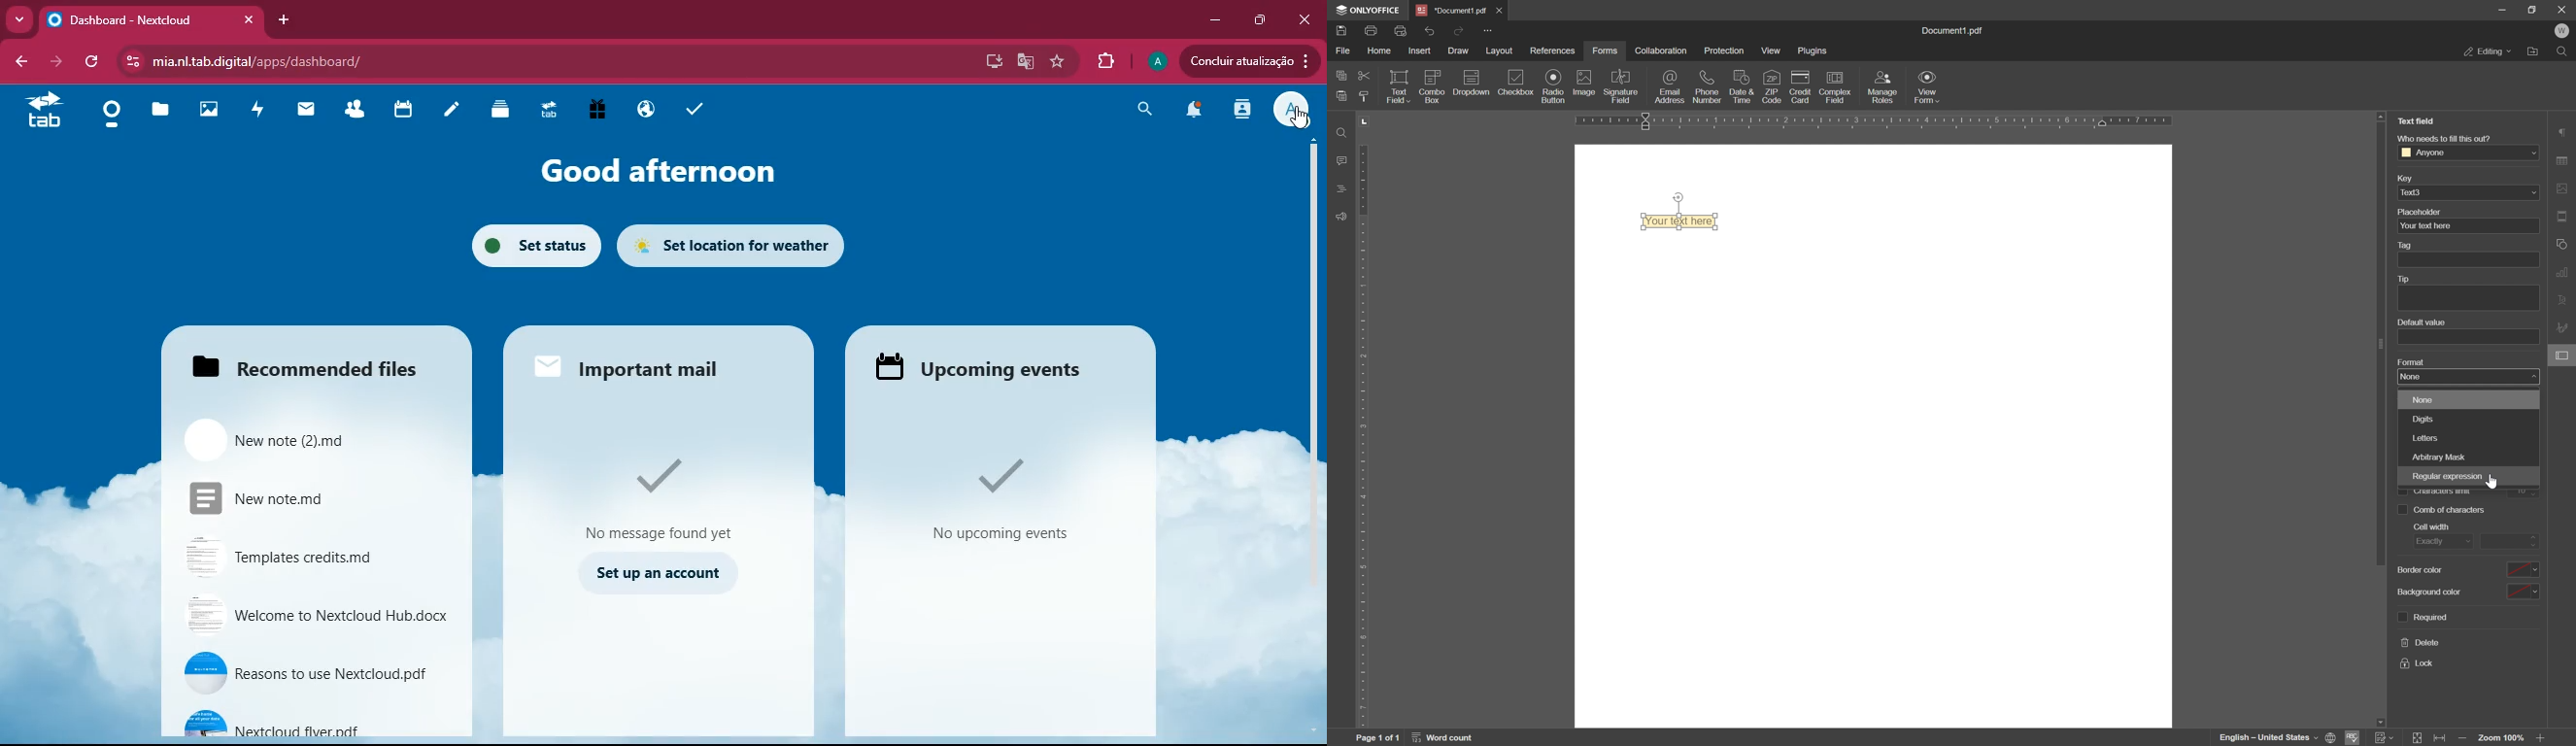 This screenshot has height=756, width=2576. What do you see at coordinates (2446, 477) in the screenshot?
I see `regular expression` at bounding box center [2446, 477].